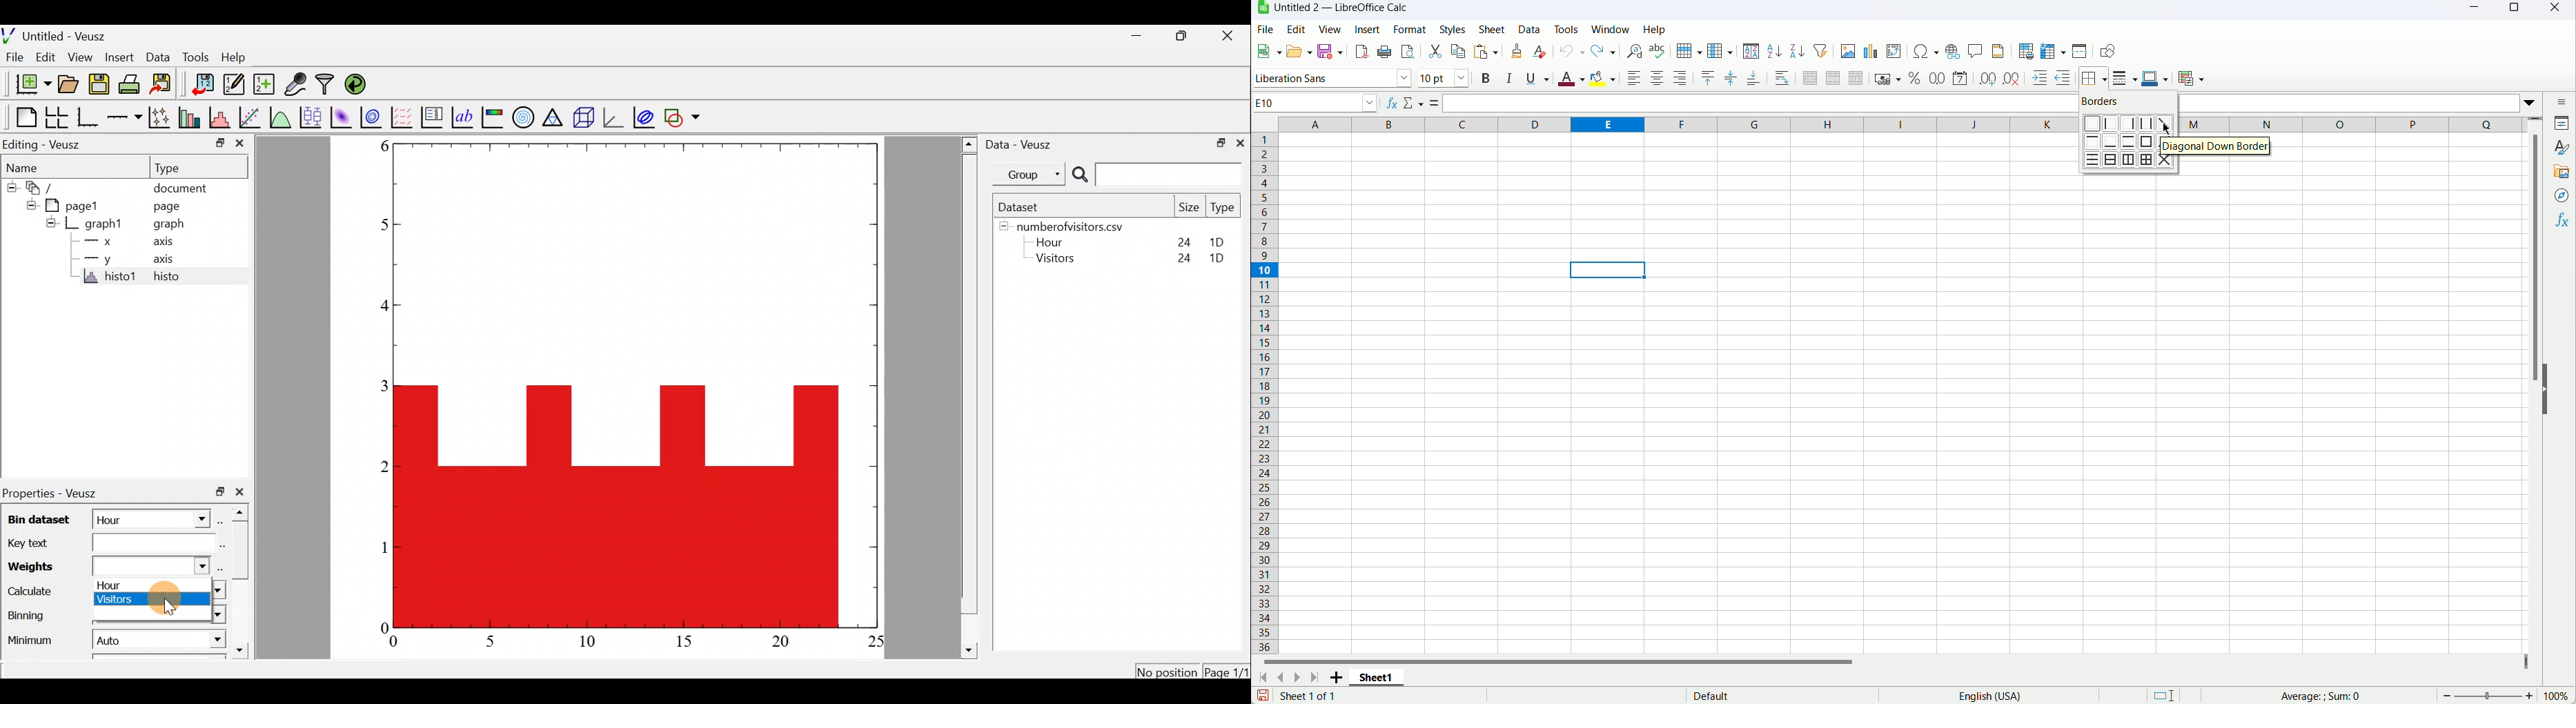 The height and width of the screenshot is (728, 2576). I want to click on histogram of a dataset, so click(220, 114).